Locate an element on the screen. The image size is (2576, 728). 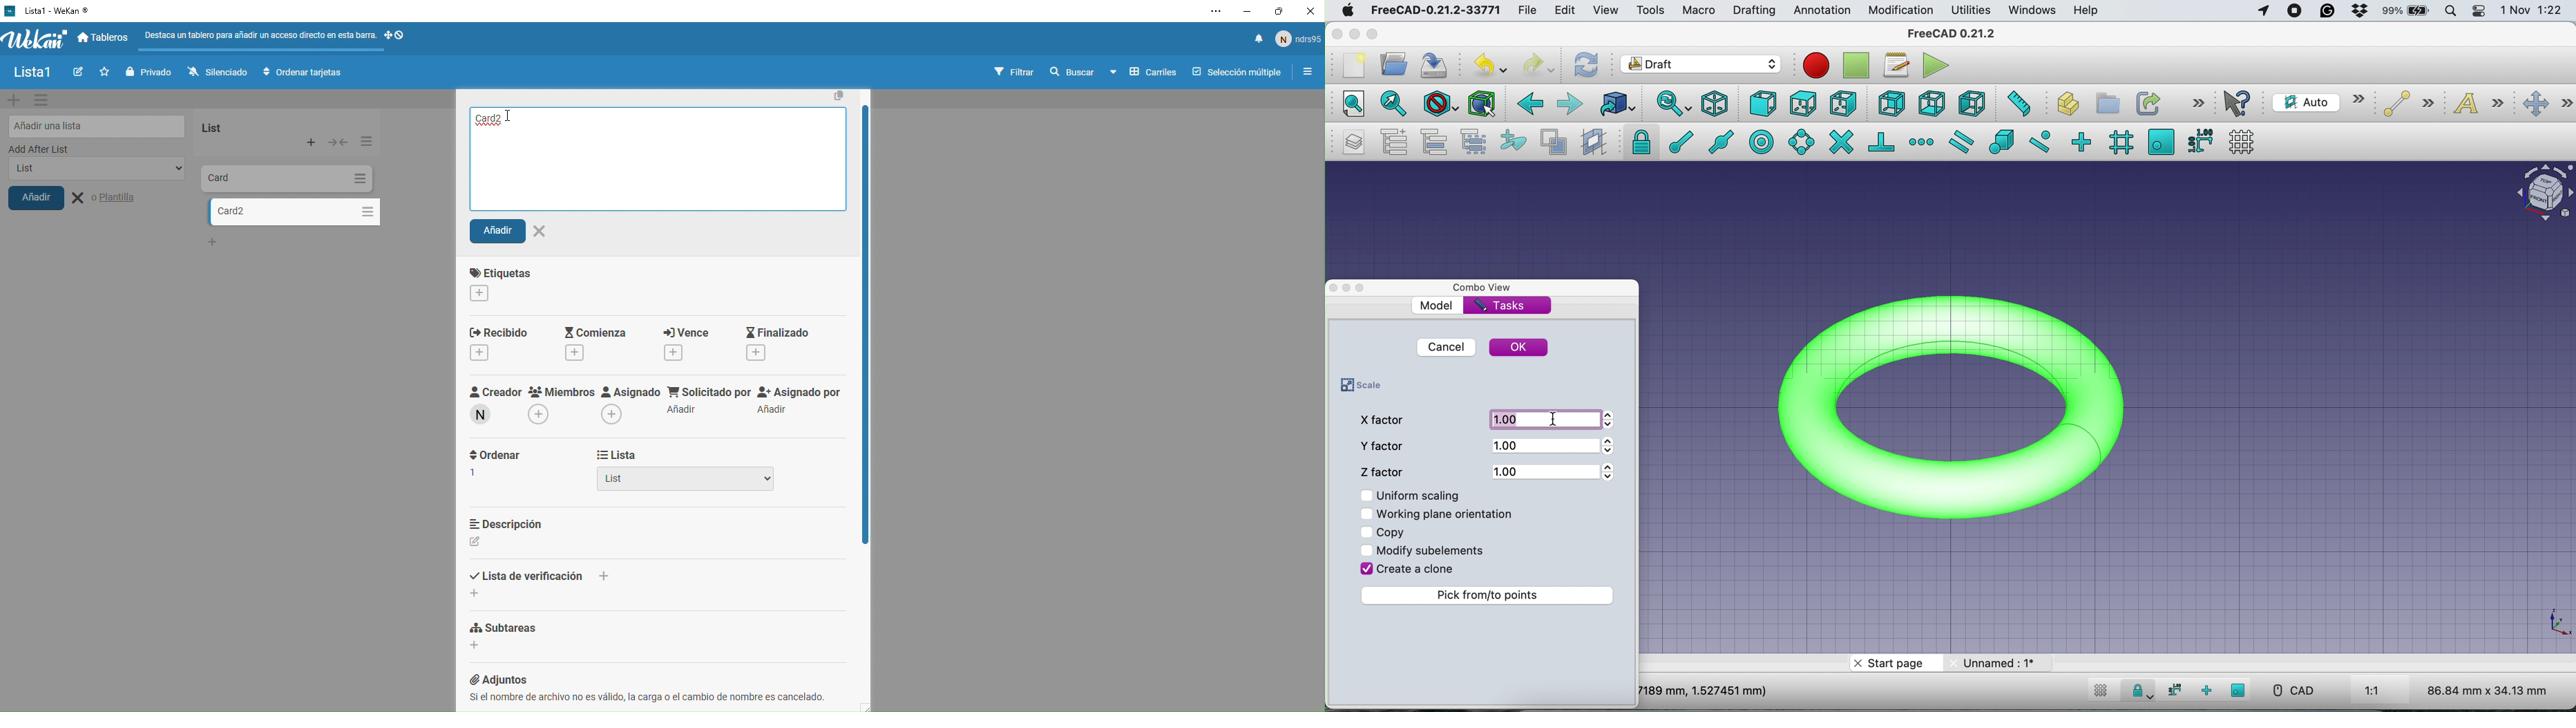
left is located at coordinates (1970, 102).